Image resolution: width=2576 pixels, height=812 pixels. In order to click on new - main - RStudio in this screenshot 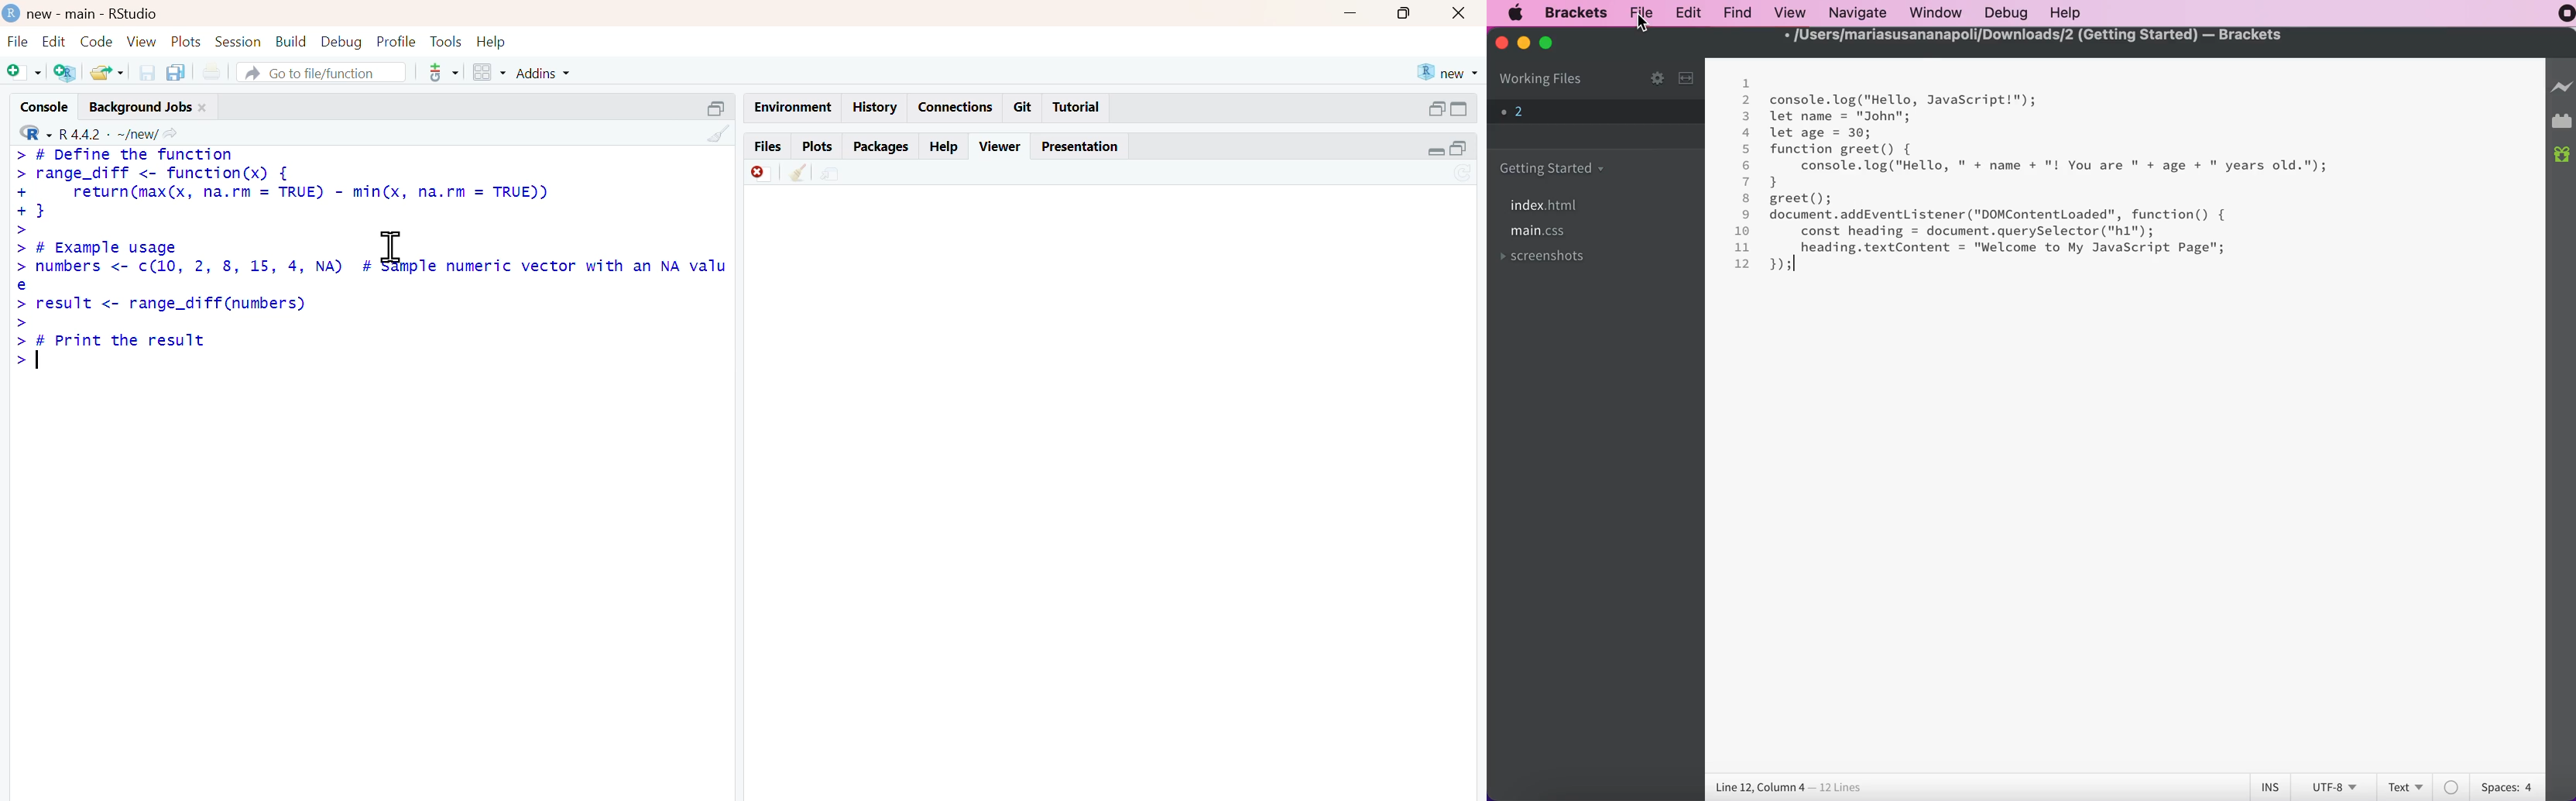, I will do `click(94, 15)`.